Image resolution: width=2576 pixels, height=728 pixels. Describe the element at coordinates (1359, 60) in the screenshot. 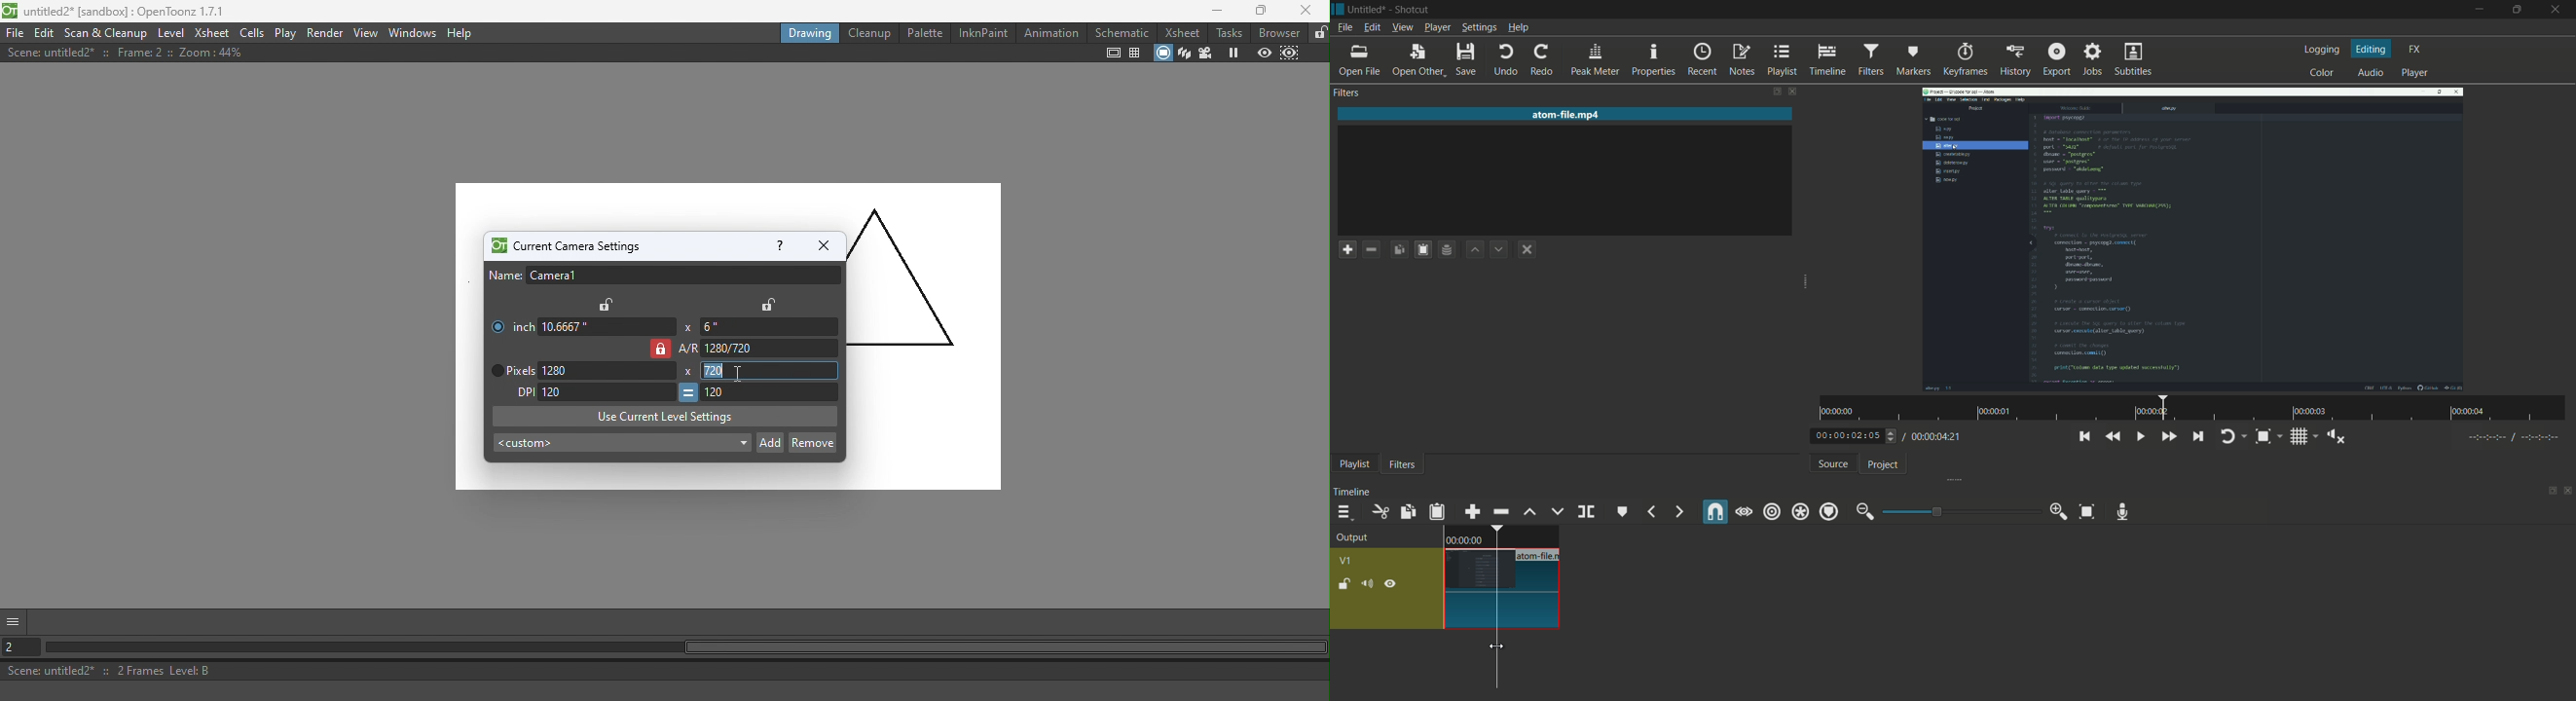

I see `open file` at that location.